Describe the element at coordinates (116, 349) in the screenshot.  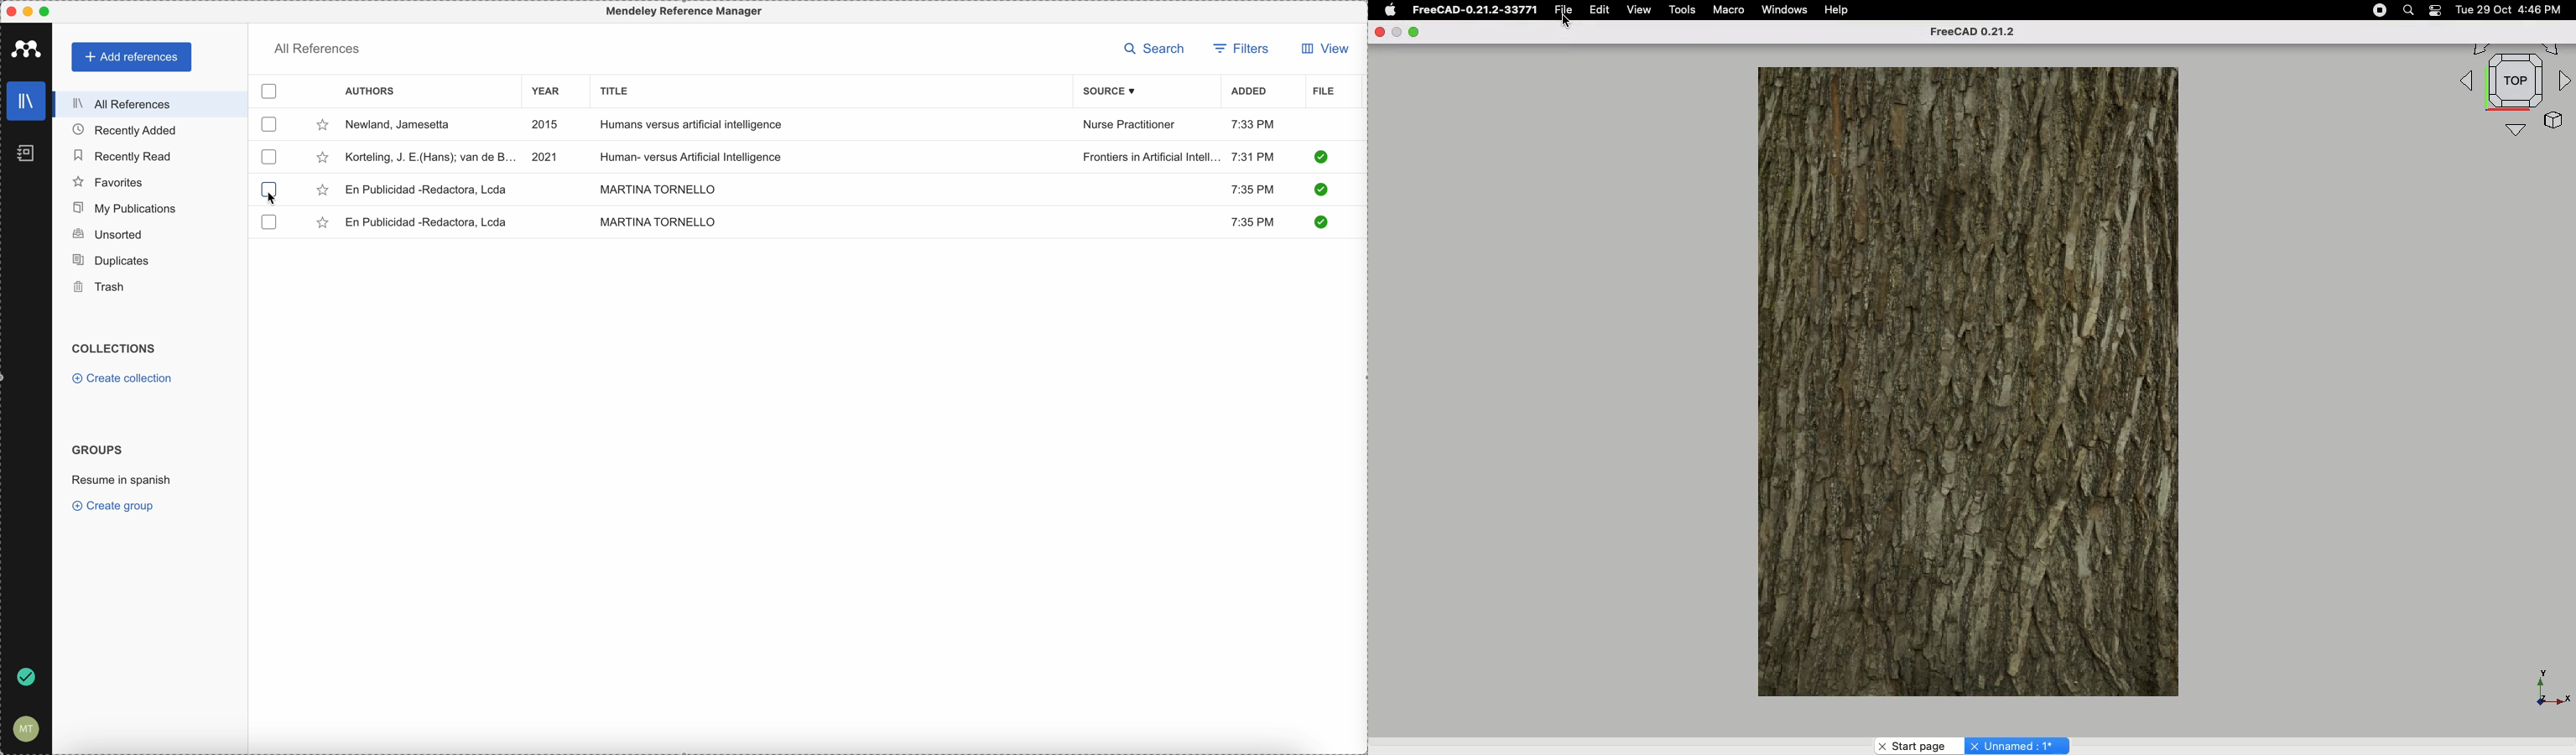
I see `collections` at that location.